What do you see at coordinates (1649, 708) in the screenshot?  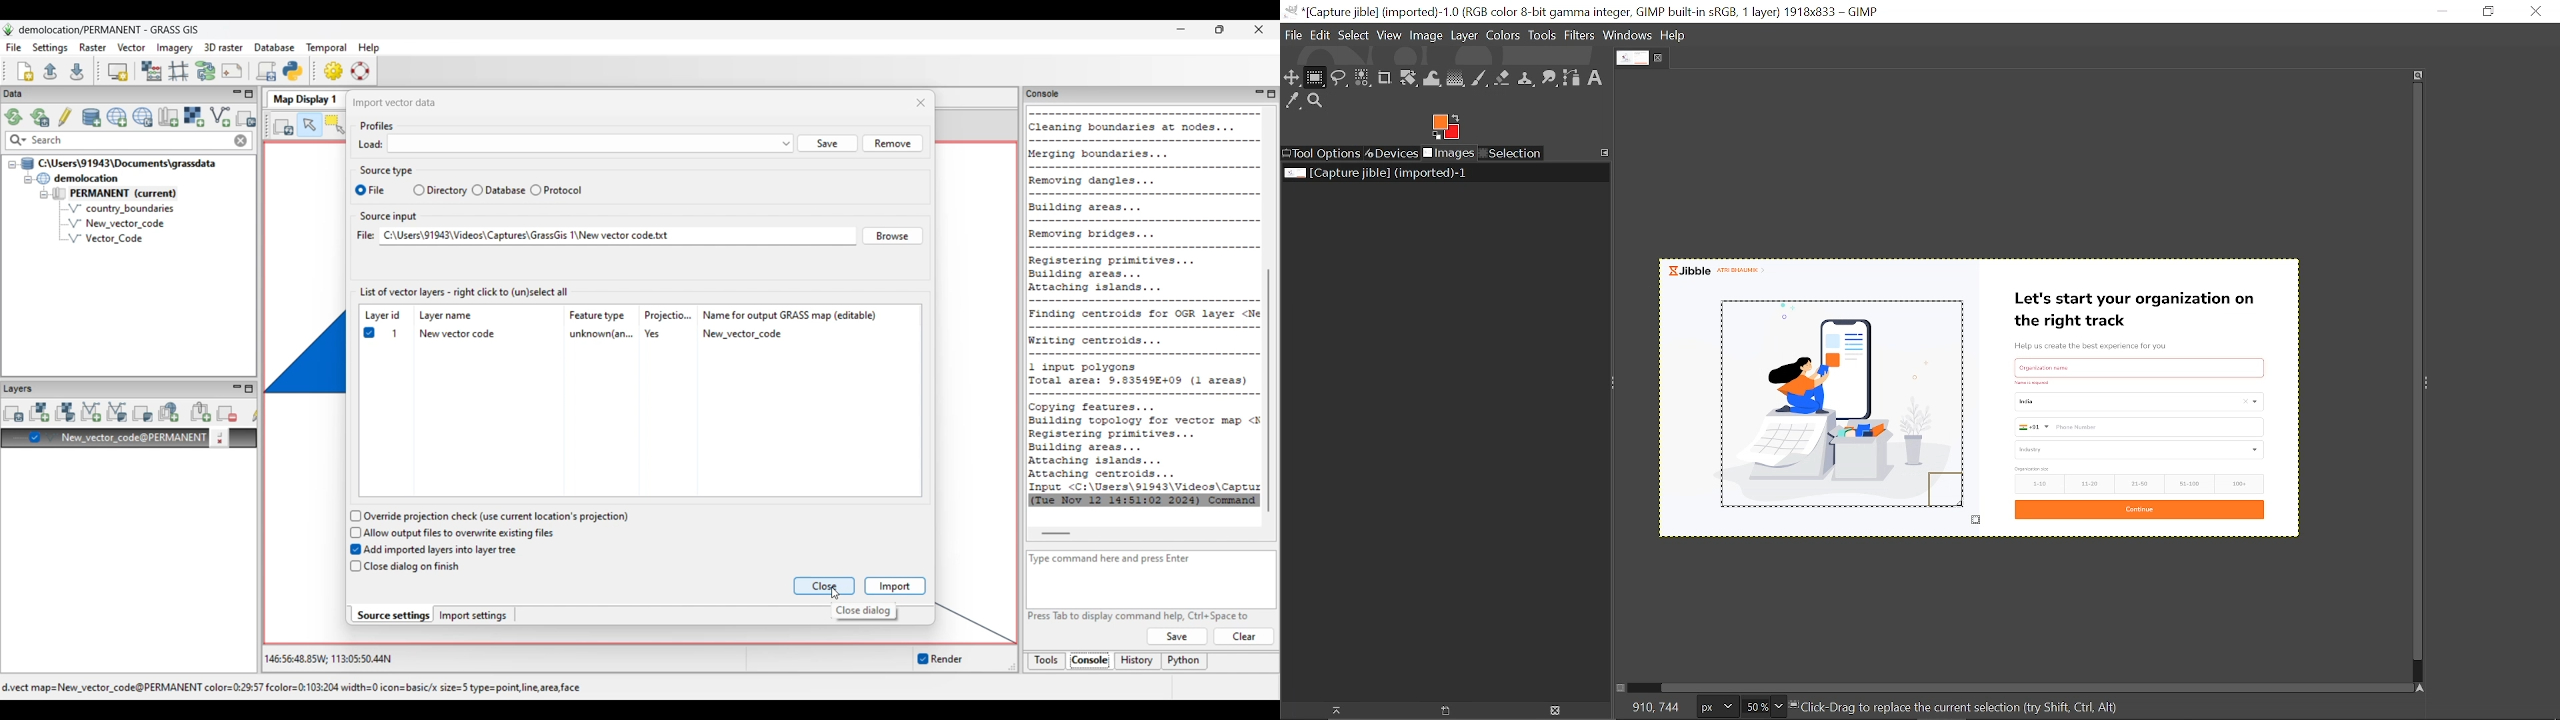 I see `186, 126` at bounding box center [1649, 708].